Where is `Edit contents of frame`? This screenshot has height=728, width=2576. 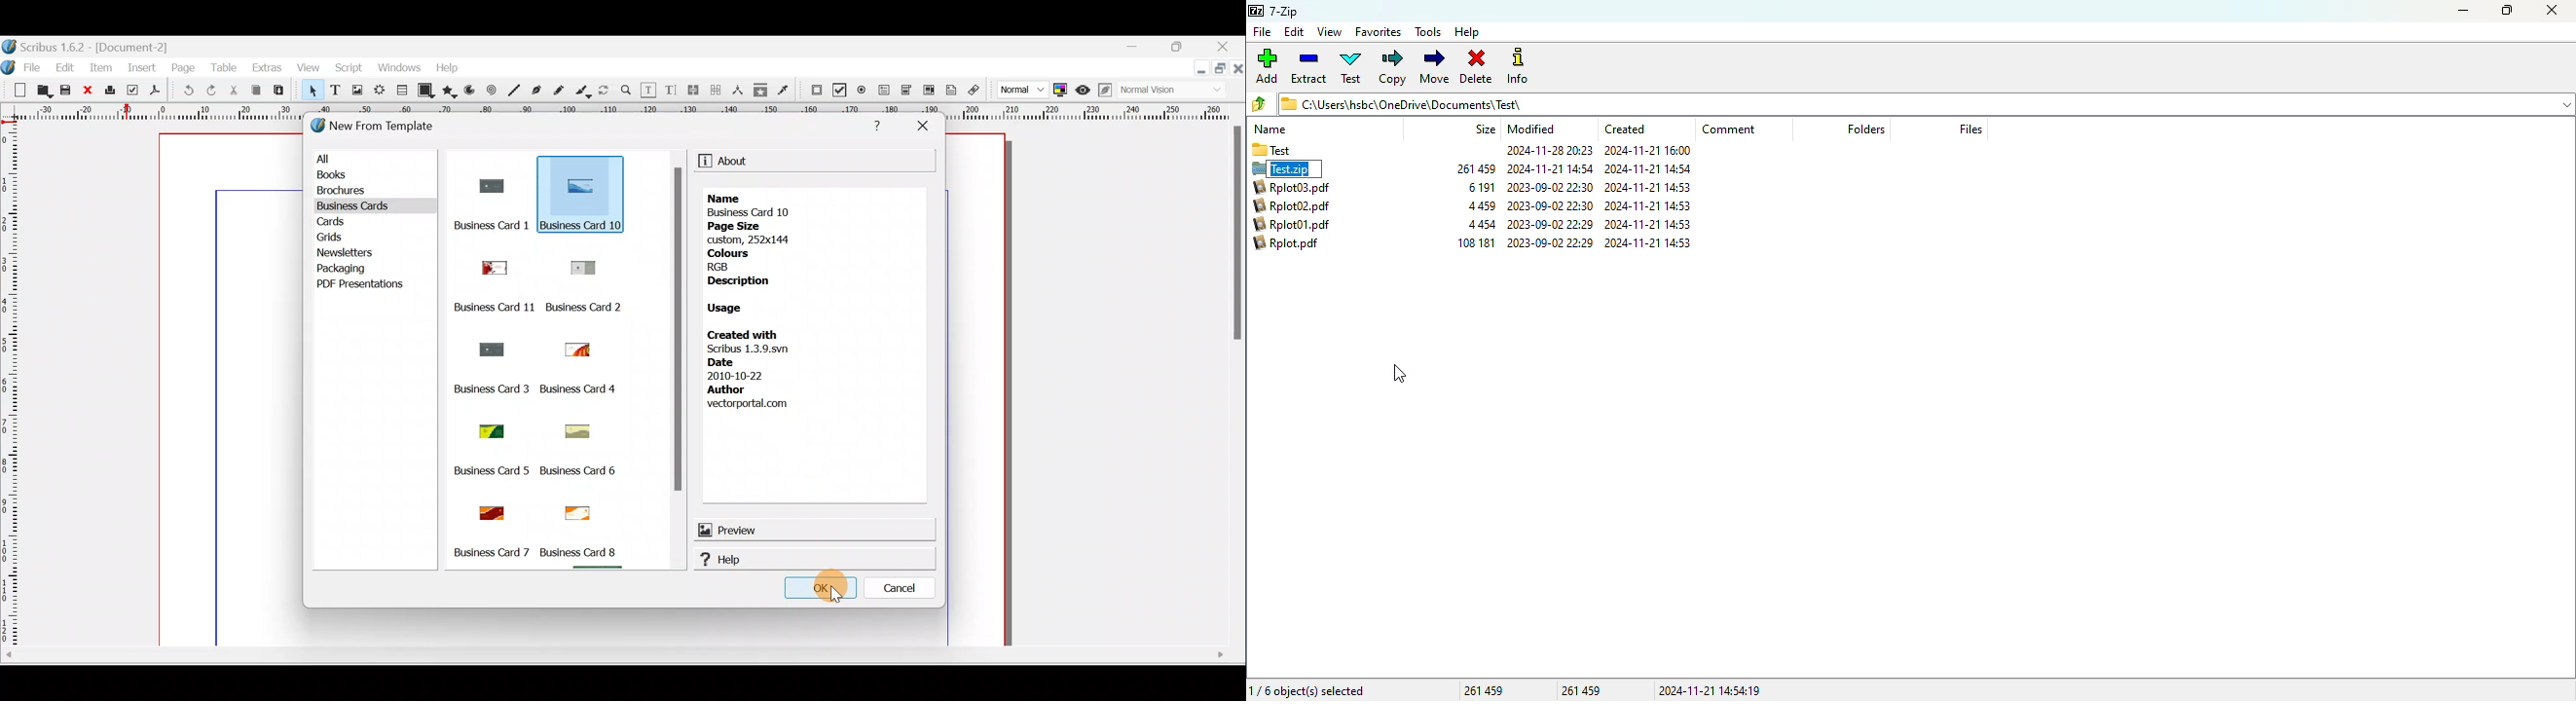 Edit contents of frame is located at coordinates (650, 91).